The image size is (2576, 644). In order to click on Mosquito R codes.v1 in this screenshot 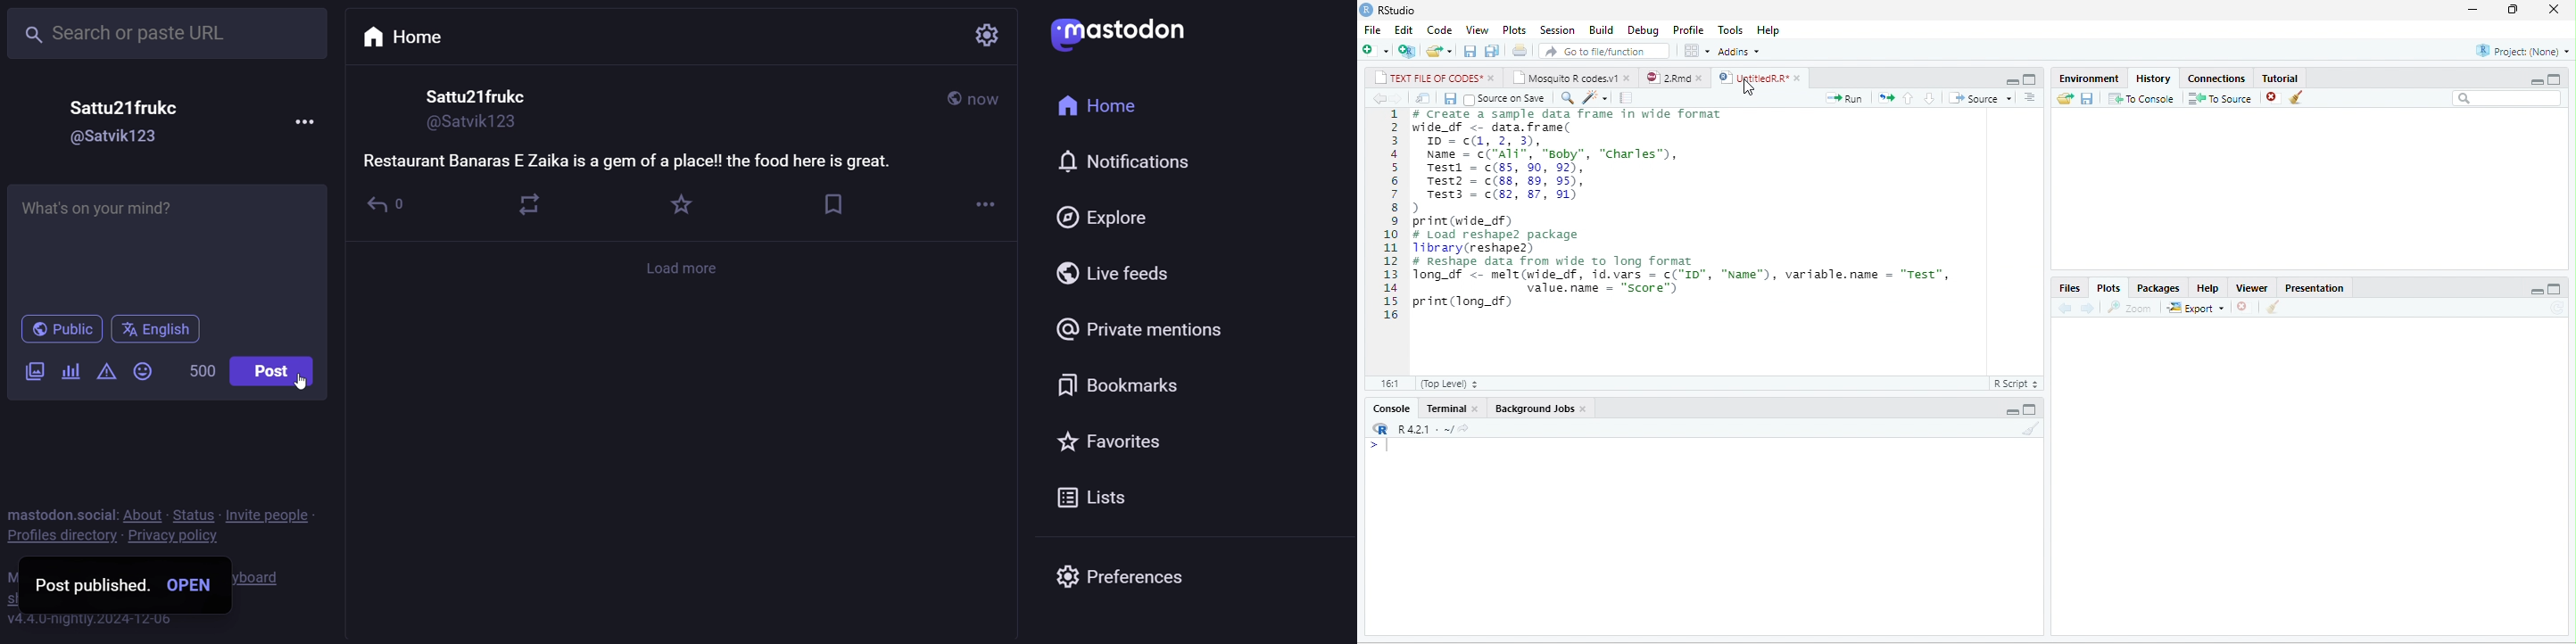, I will do `click(1564, 77)`.